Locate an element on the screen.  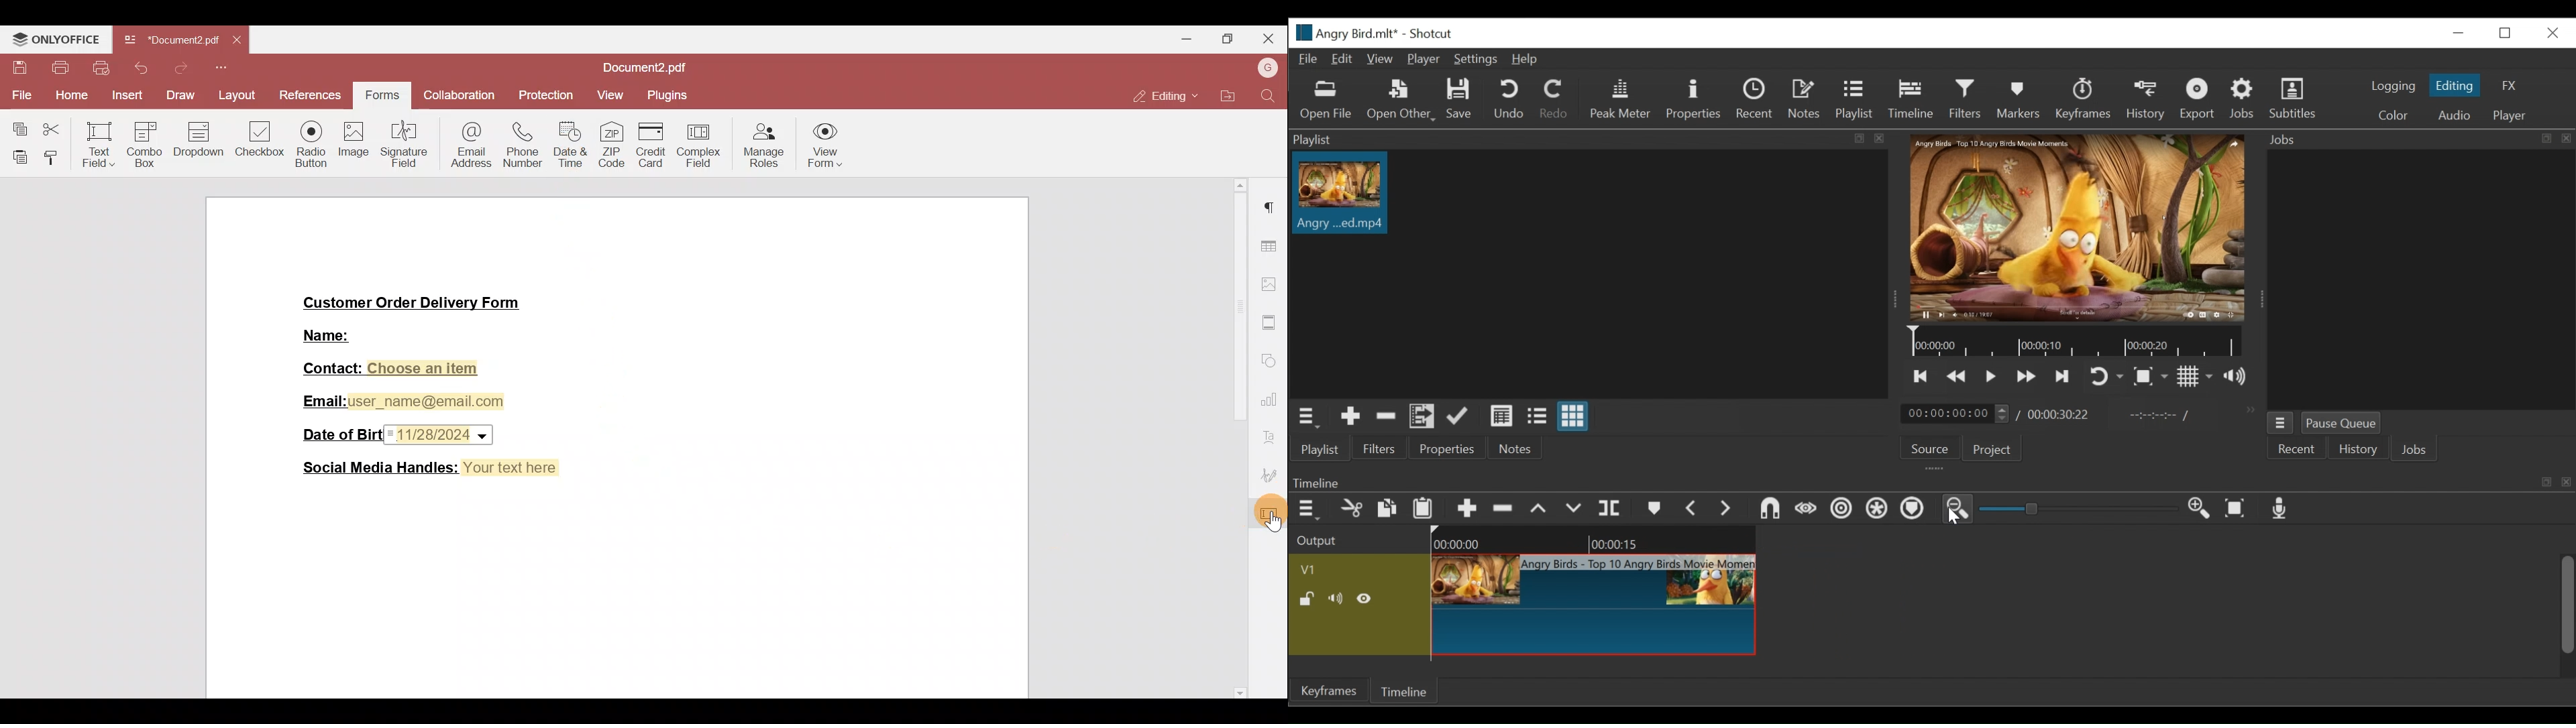
record audio is located at coordinates (2284, 509).